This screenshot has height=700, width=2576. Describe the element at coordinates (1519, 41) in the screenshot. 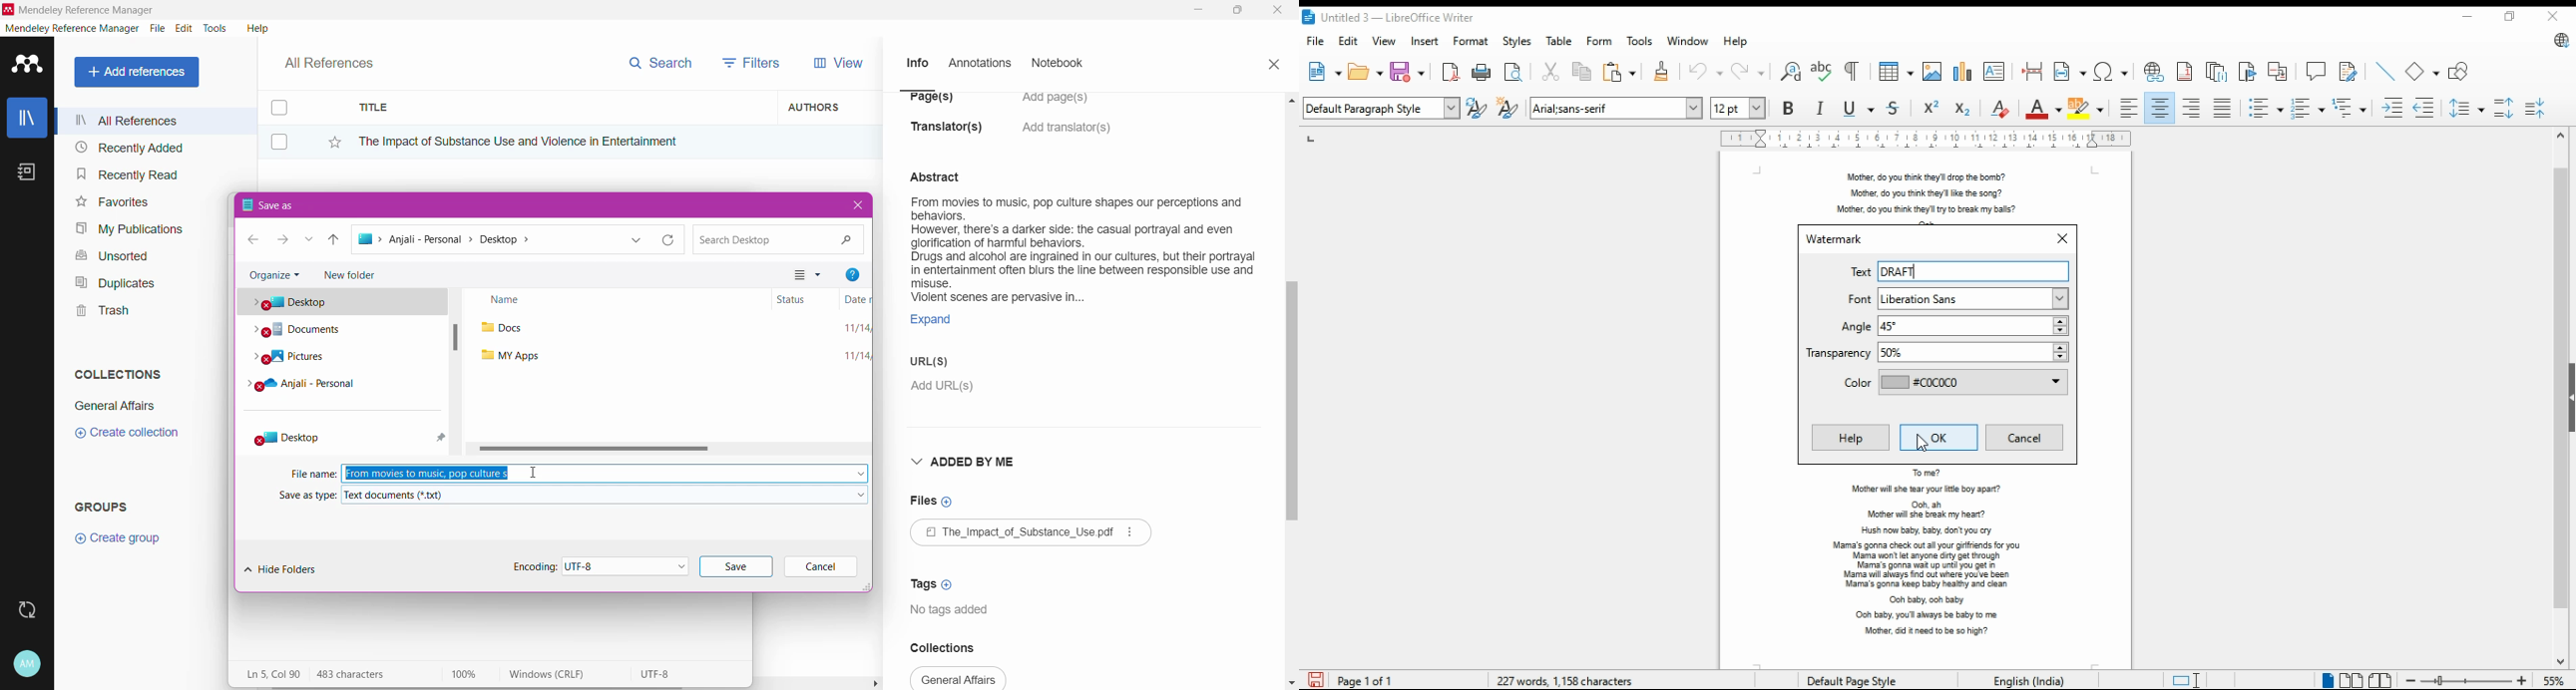

I see `styles` at that location.